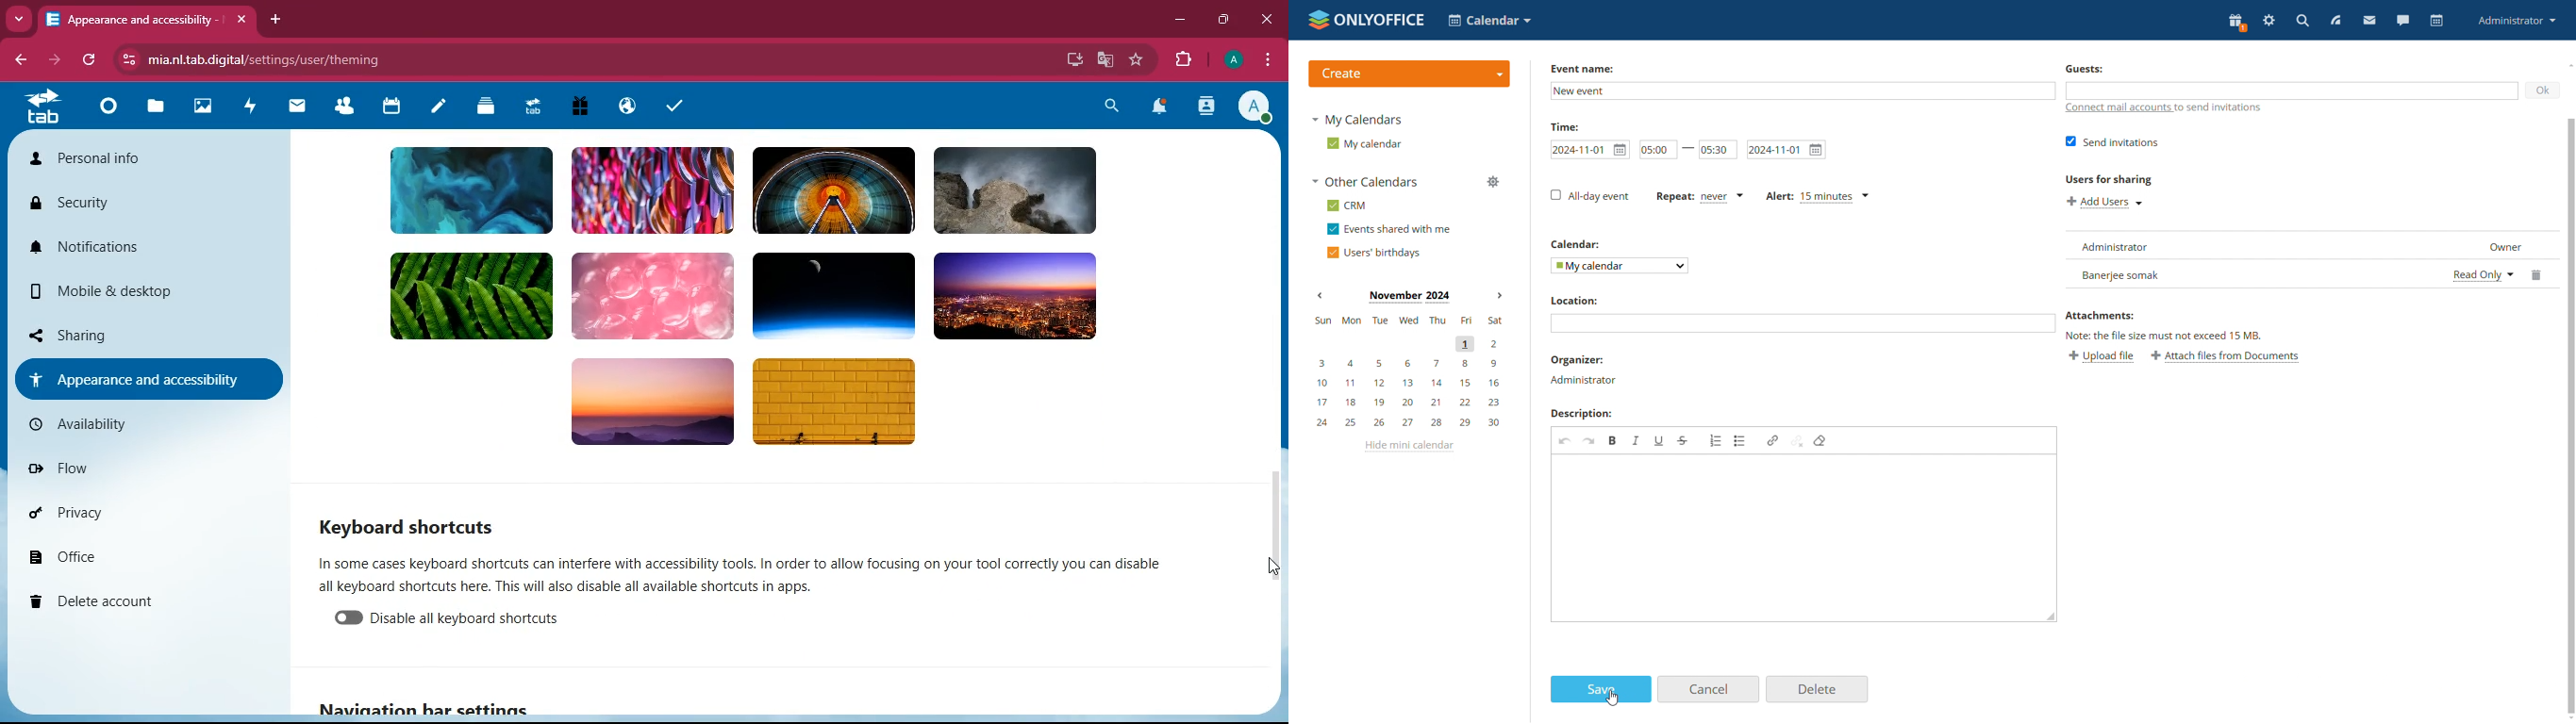  Describe the element at coordinates (15, 59) in the screenshot. I see `back` at that location.